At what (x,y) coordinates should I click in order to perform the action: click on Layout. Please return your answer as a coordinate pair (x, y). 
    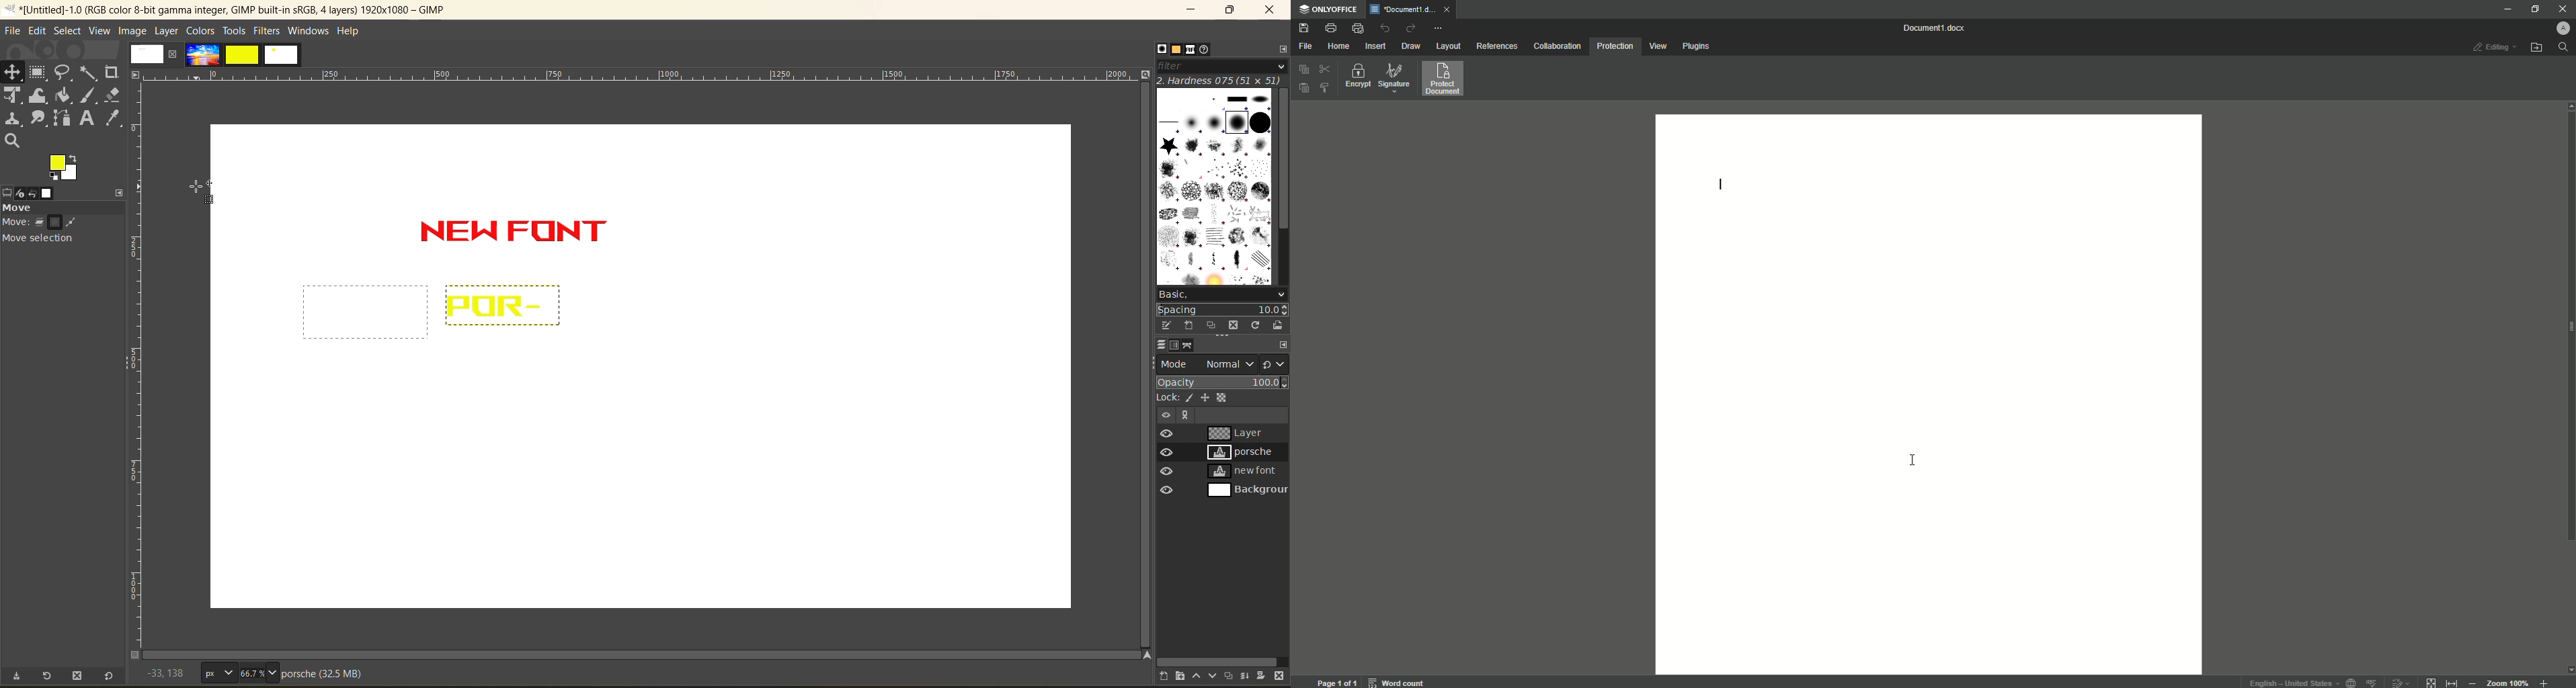
    Looking at the image, I should click on (1450, 47).